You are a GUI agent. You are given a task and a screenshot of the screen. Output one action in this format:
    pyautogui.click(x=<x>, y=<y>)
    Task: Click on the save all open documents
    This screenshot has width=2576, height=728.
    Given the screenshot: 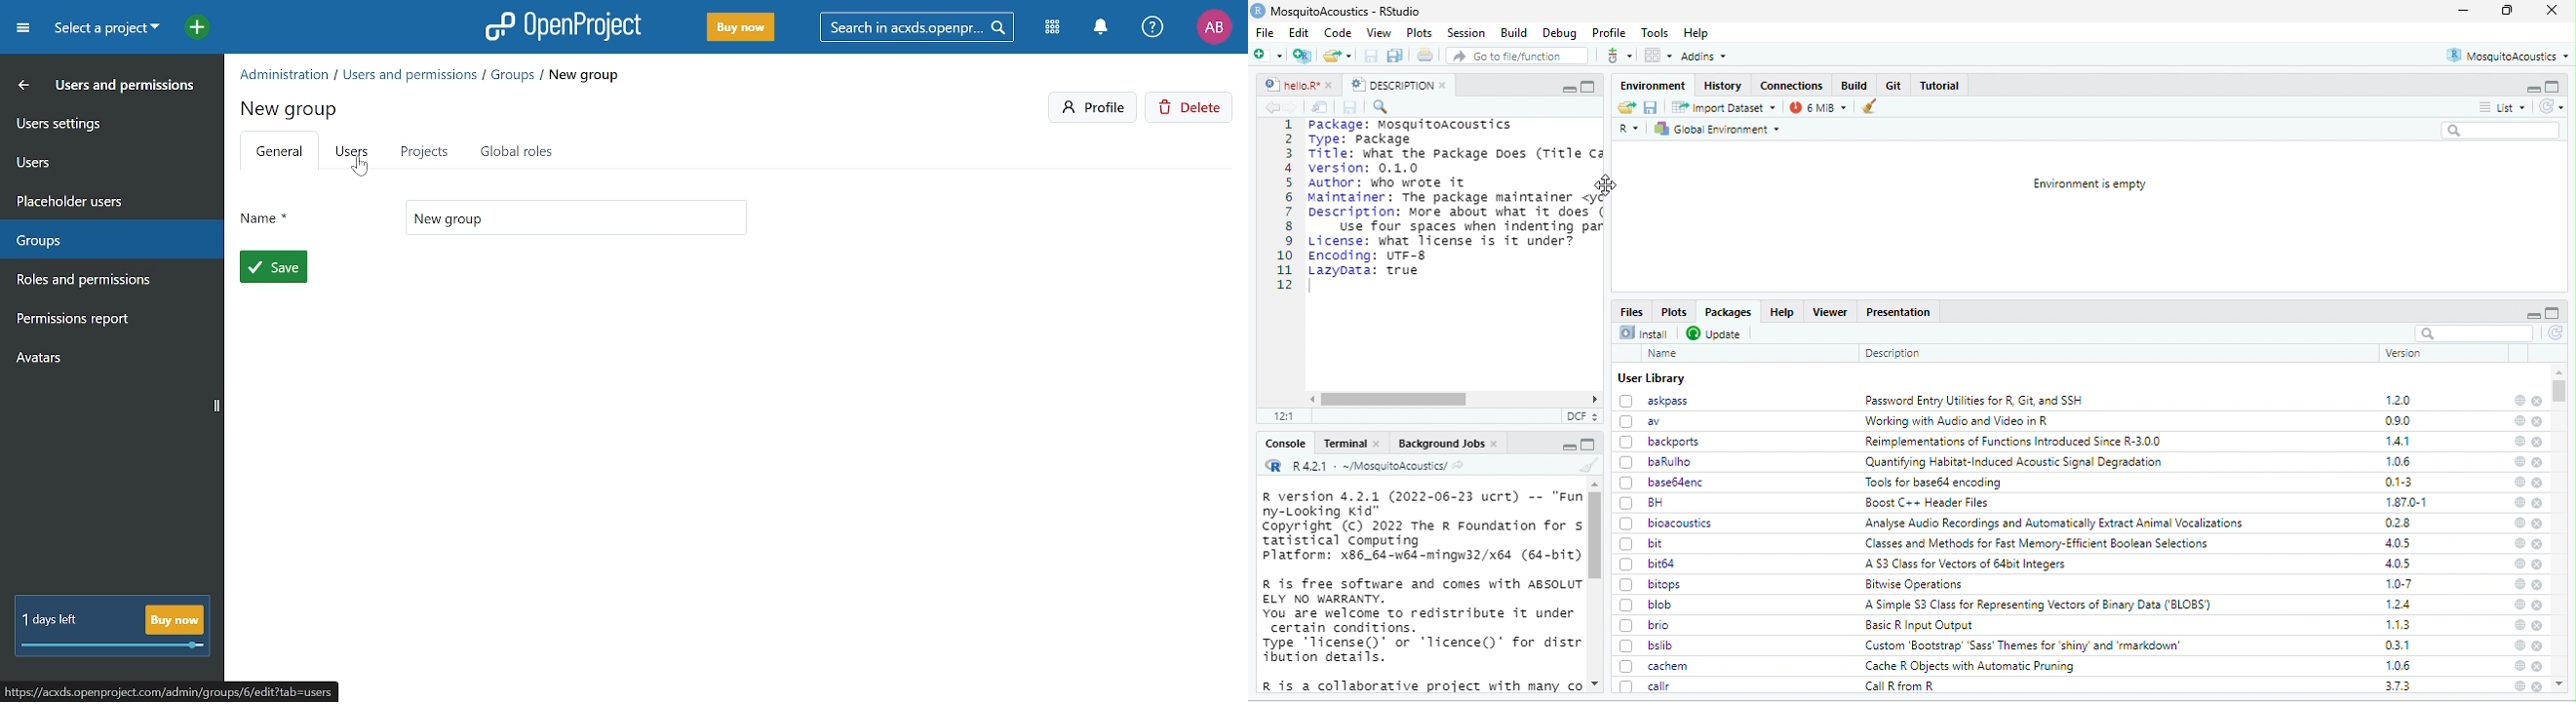 What is the action you would take?
    pyautogui.click(x=1396, y=55)
    